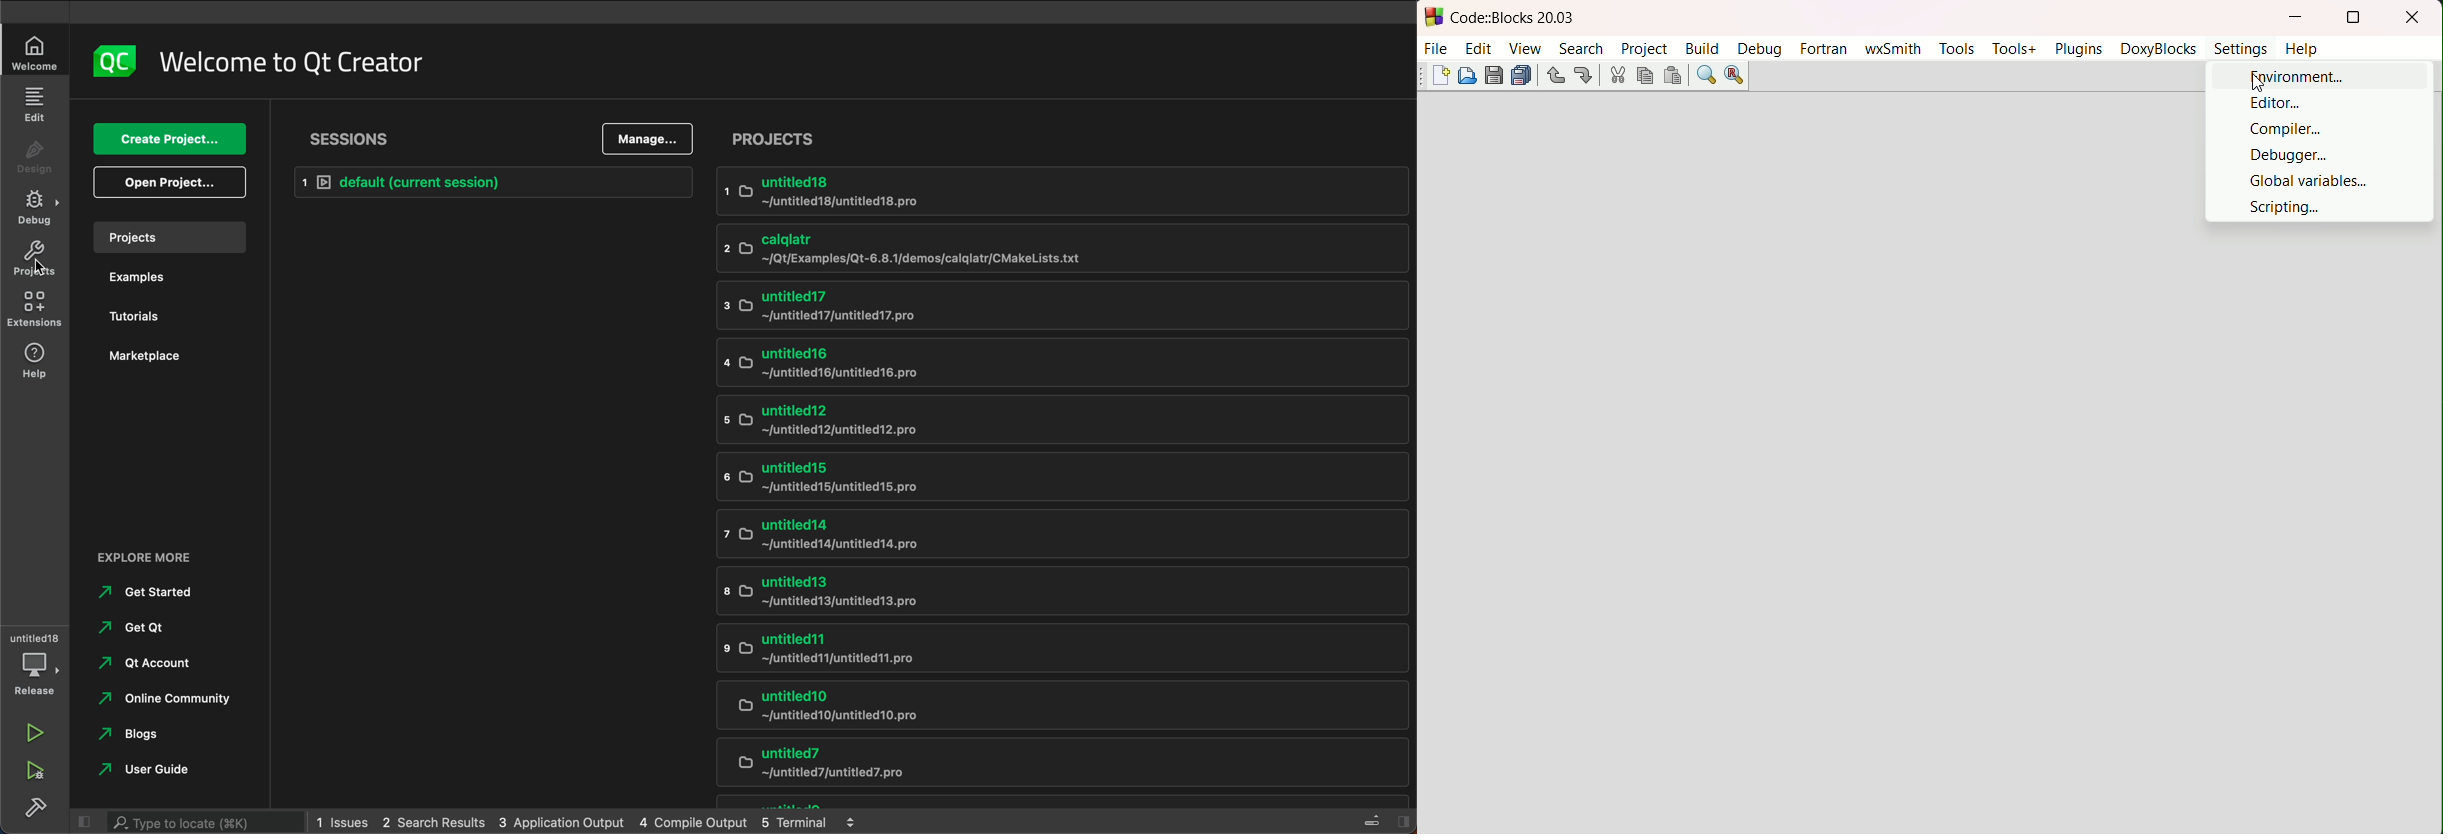 The width and height of the screenshot is (2464, 840). I want to click on debug, so click(1760, 50).